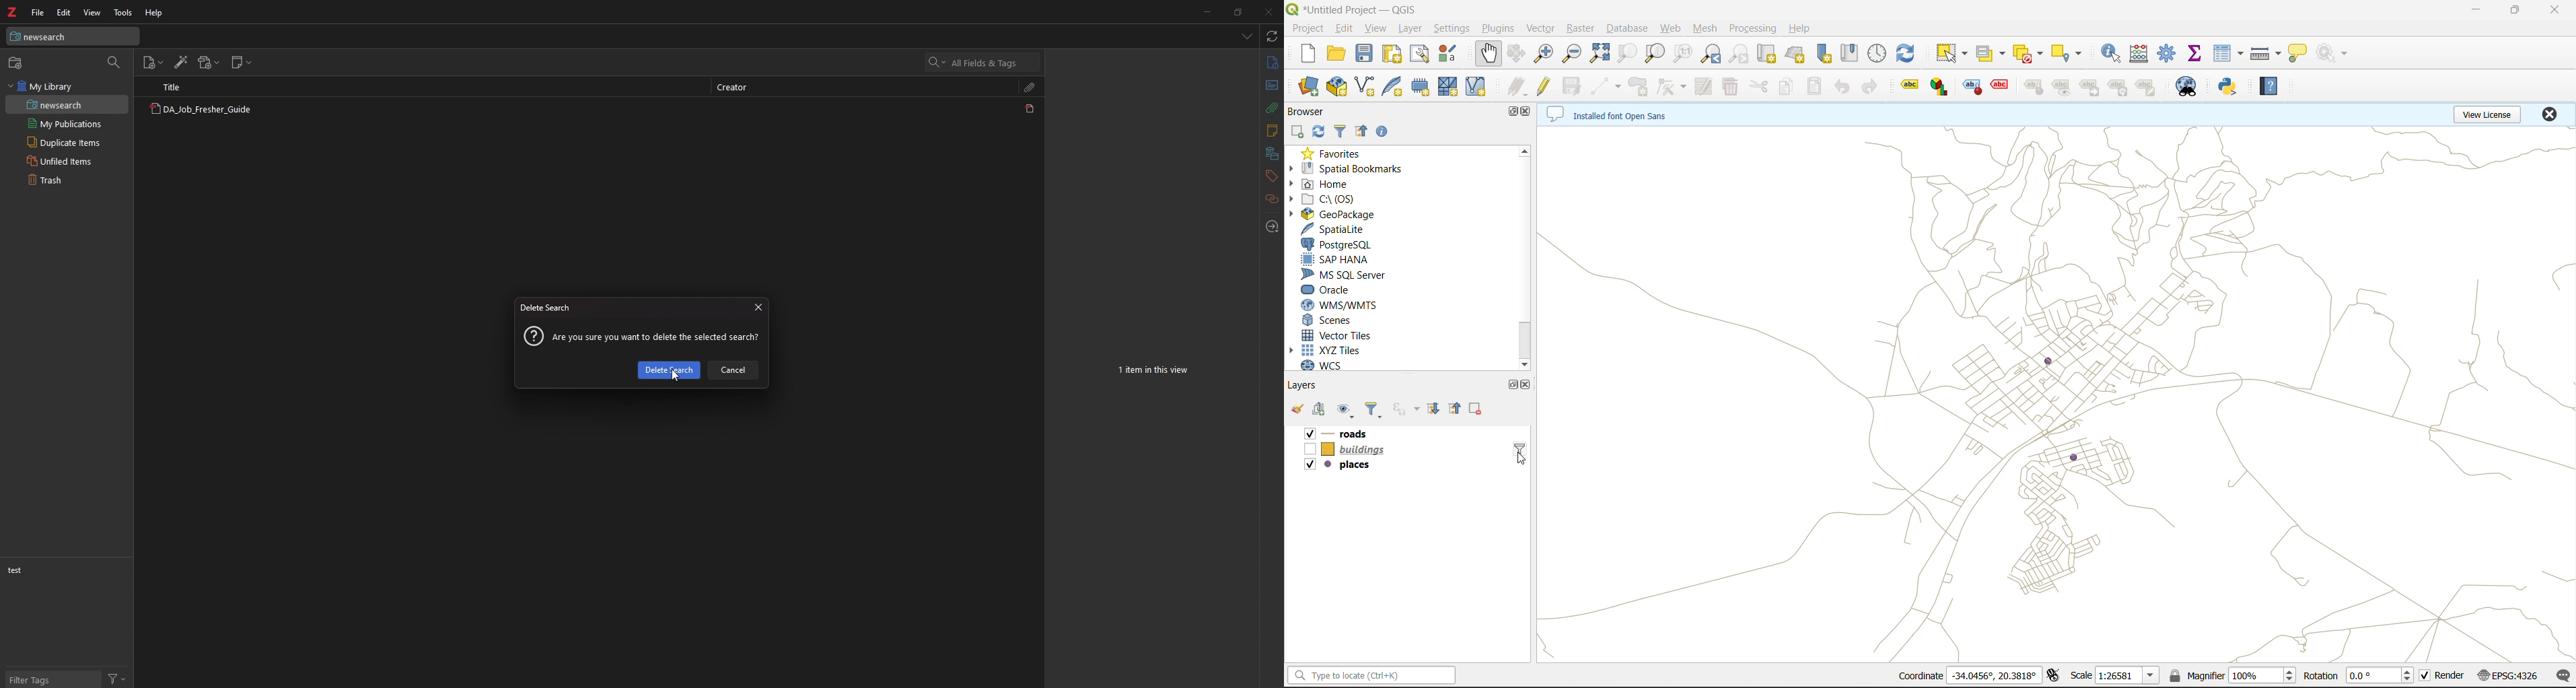 This screenshot has width=2576, height=700. I want to click on browser, so click(1305, 110).